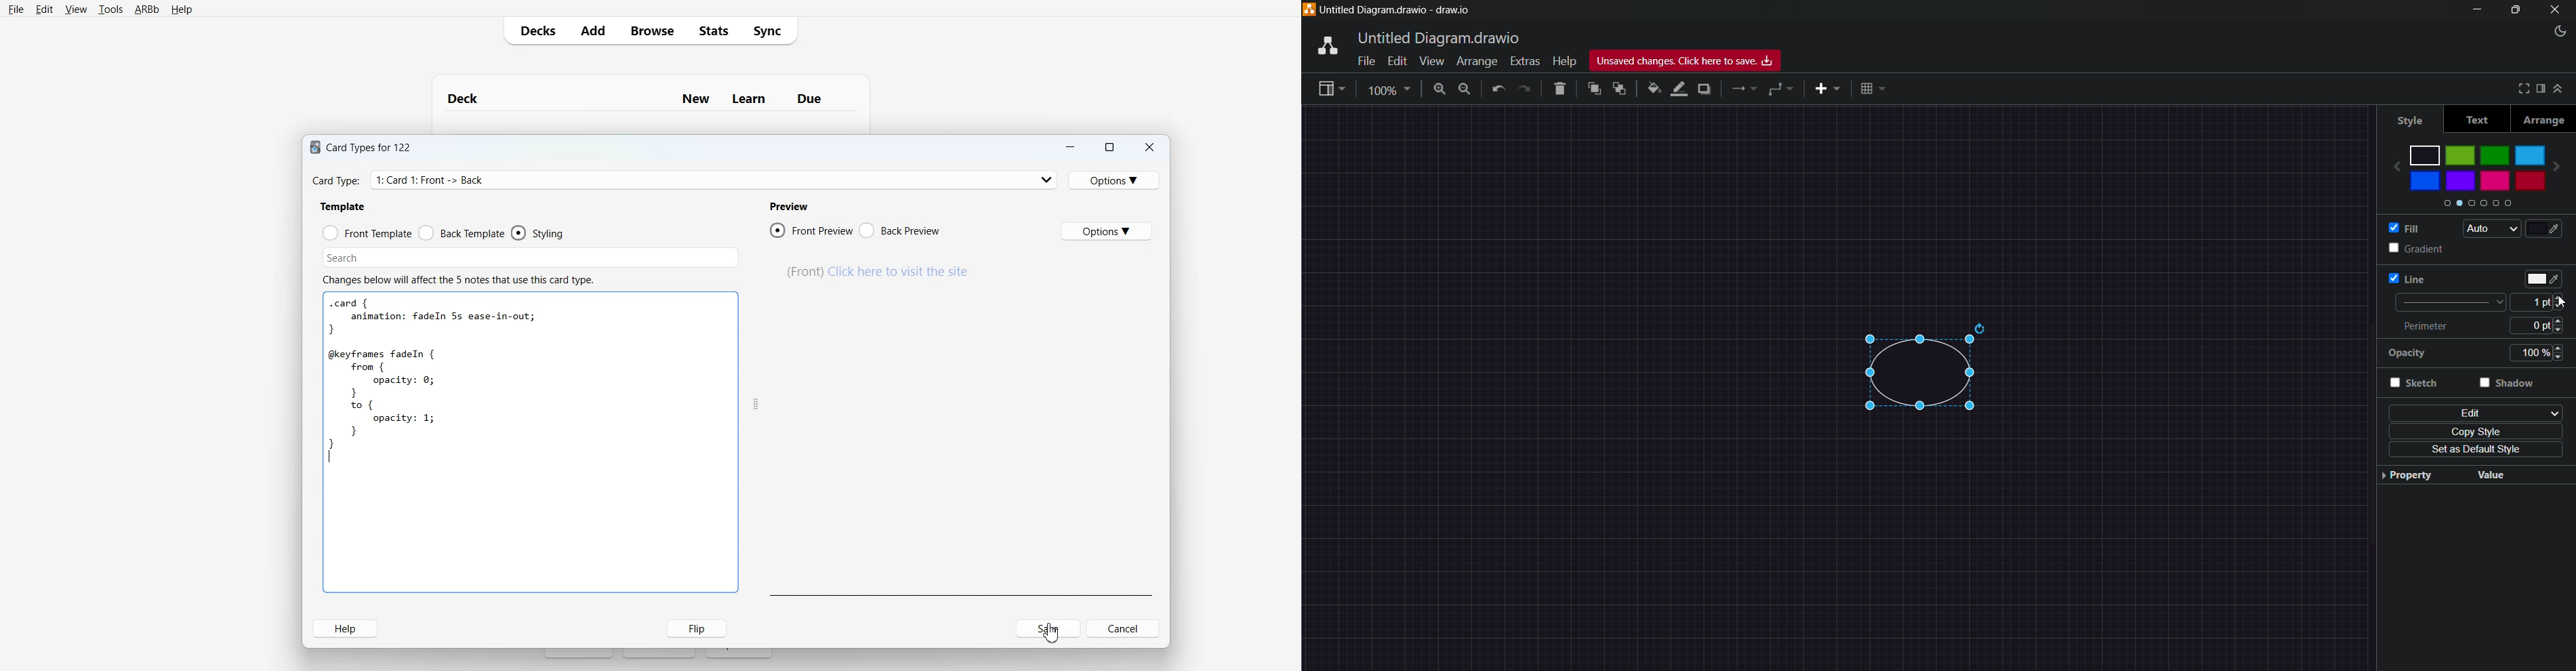  I want to click on input line style, so click(2447, 302).